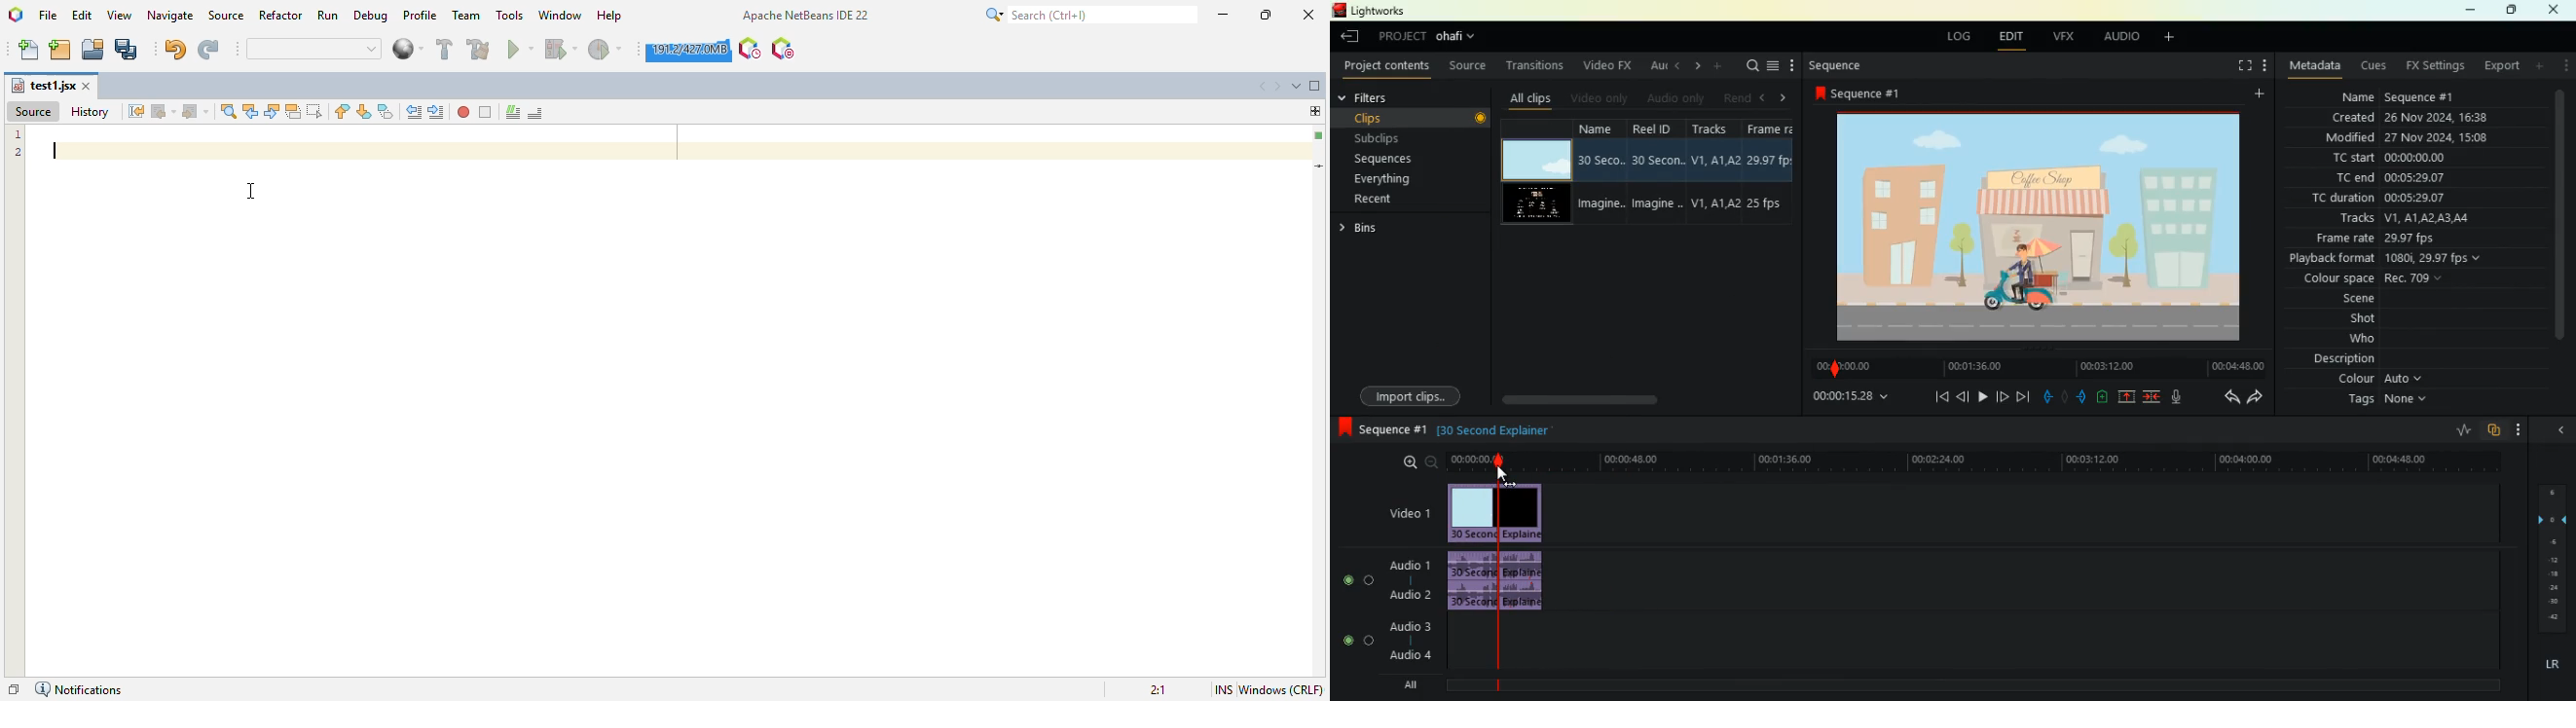 The height and width of the screenshot is (728, 2576). I want to click on audio only, so click(1679, 97).